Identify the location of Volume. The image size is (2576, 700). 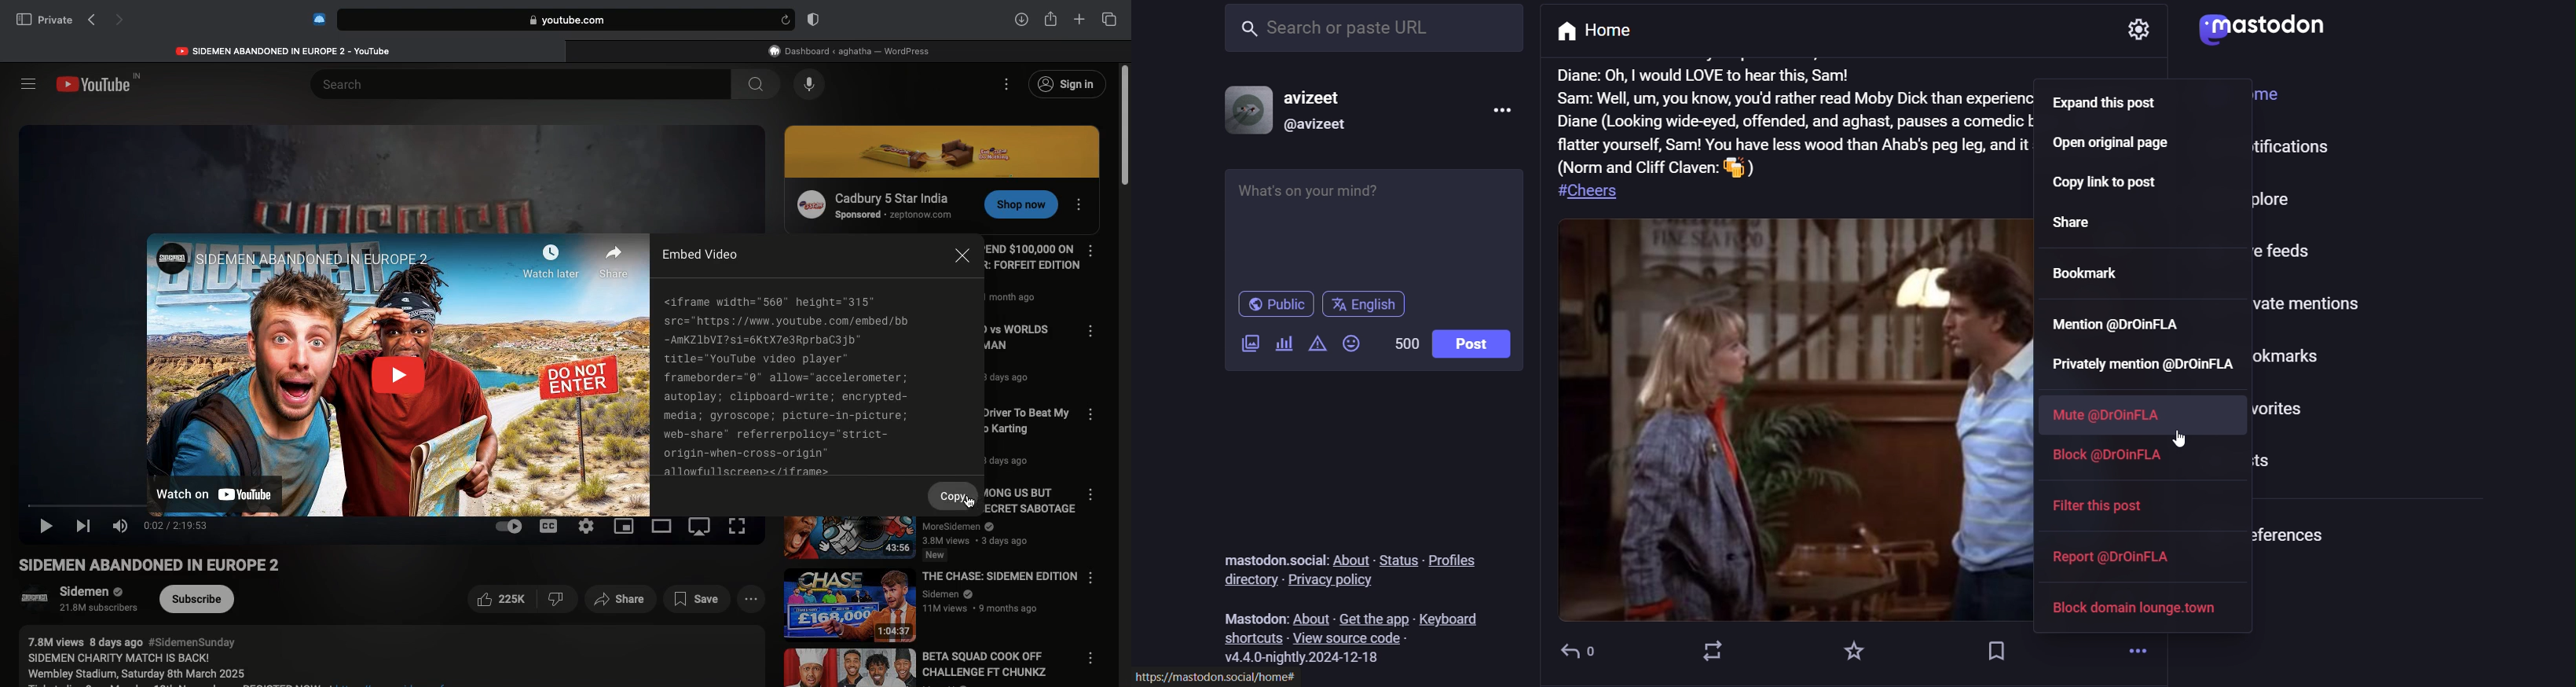
(119, 526).